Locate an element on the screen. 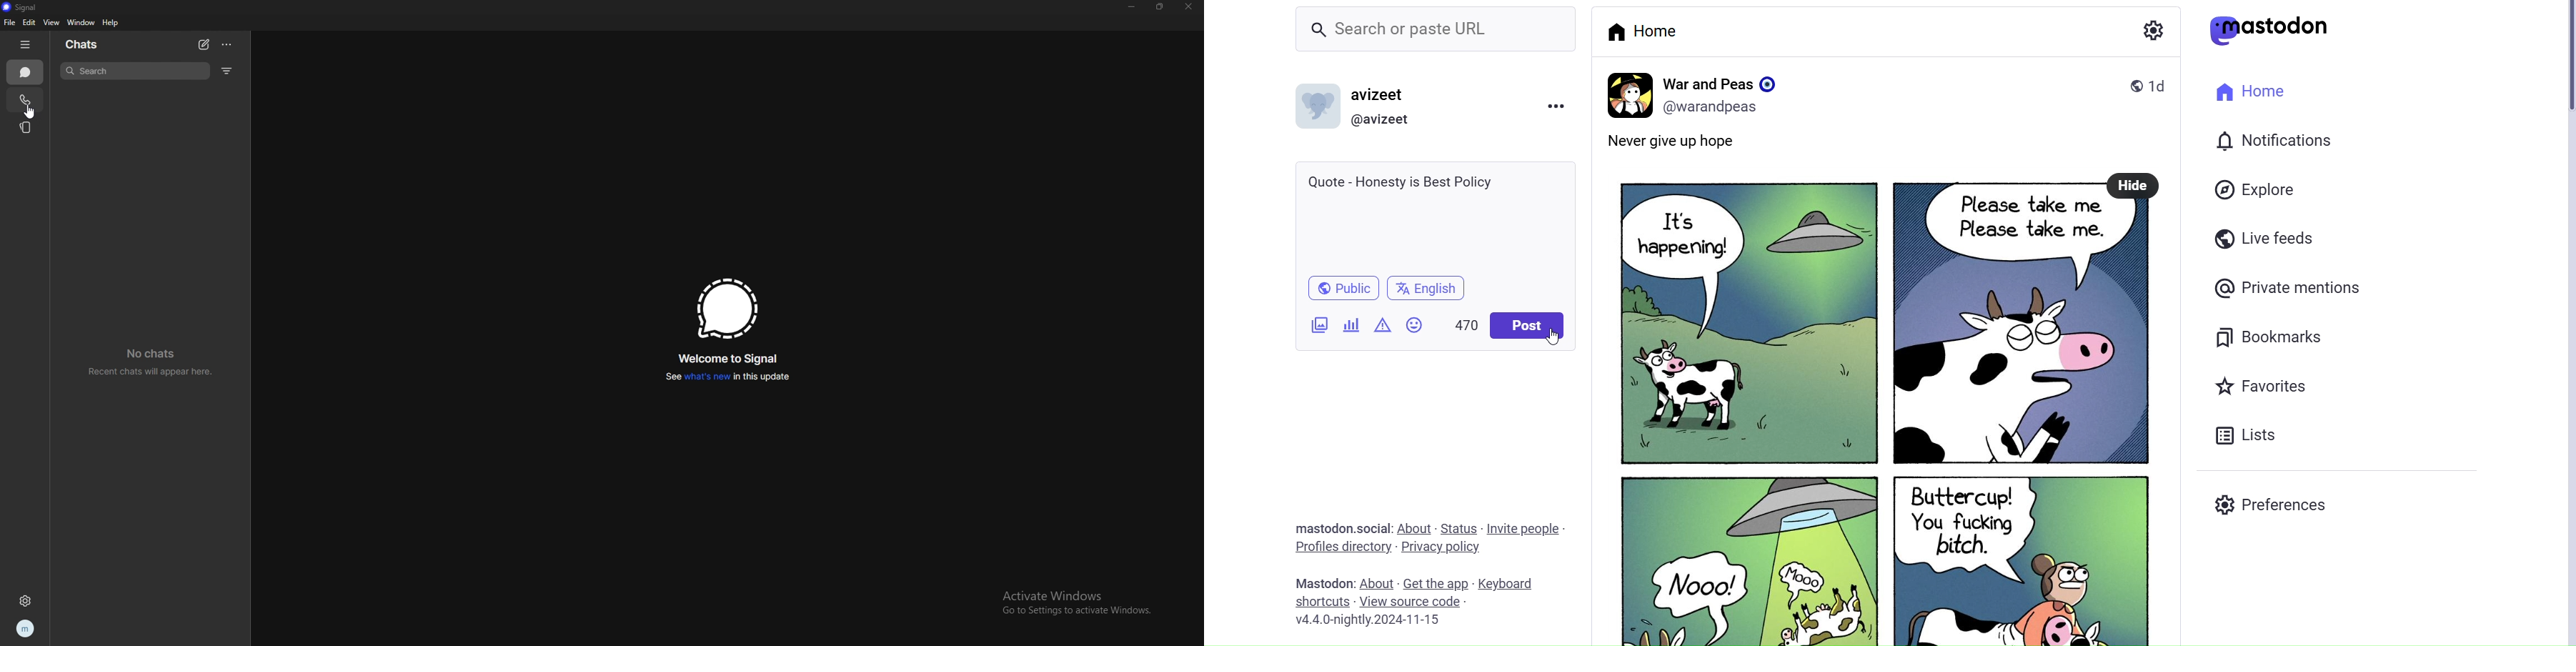 The width and height of the screenshot is (2576, 672). War and Peas is located at coordinates (1723, 81).